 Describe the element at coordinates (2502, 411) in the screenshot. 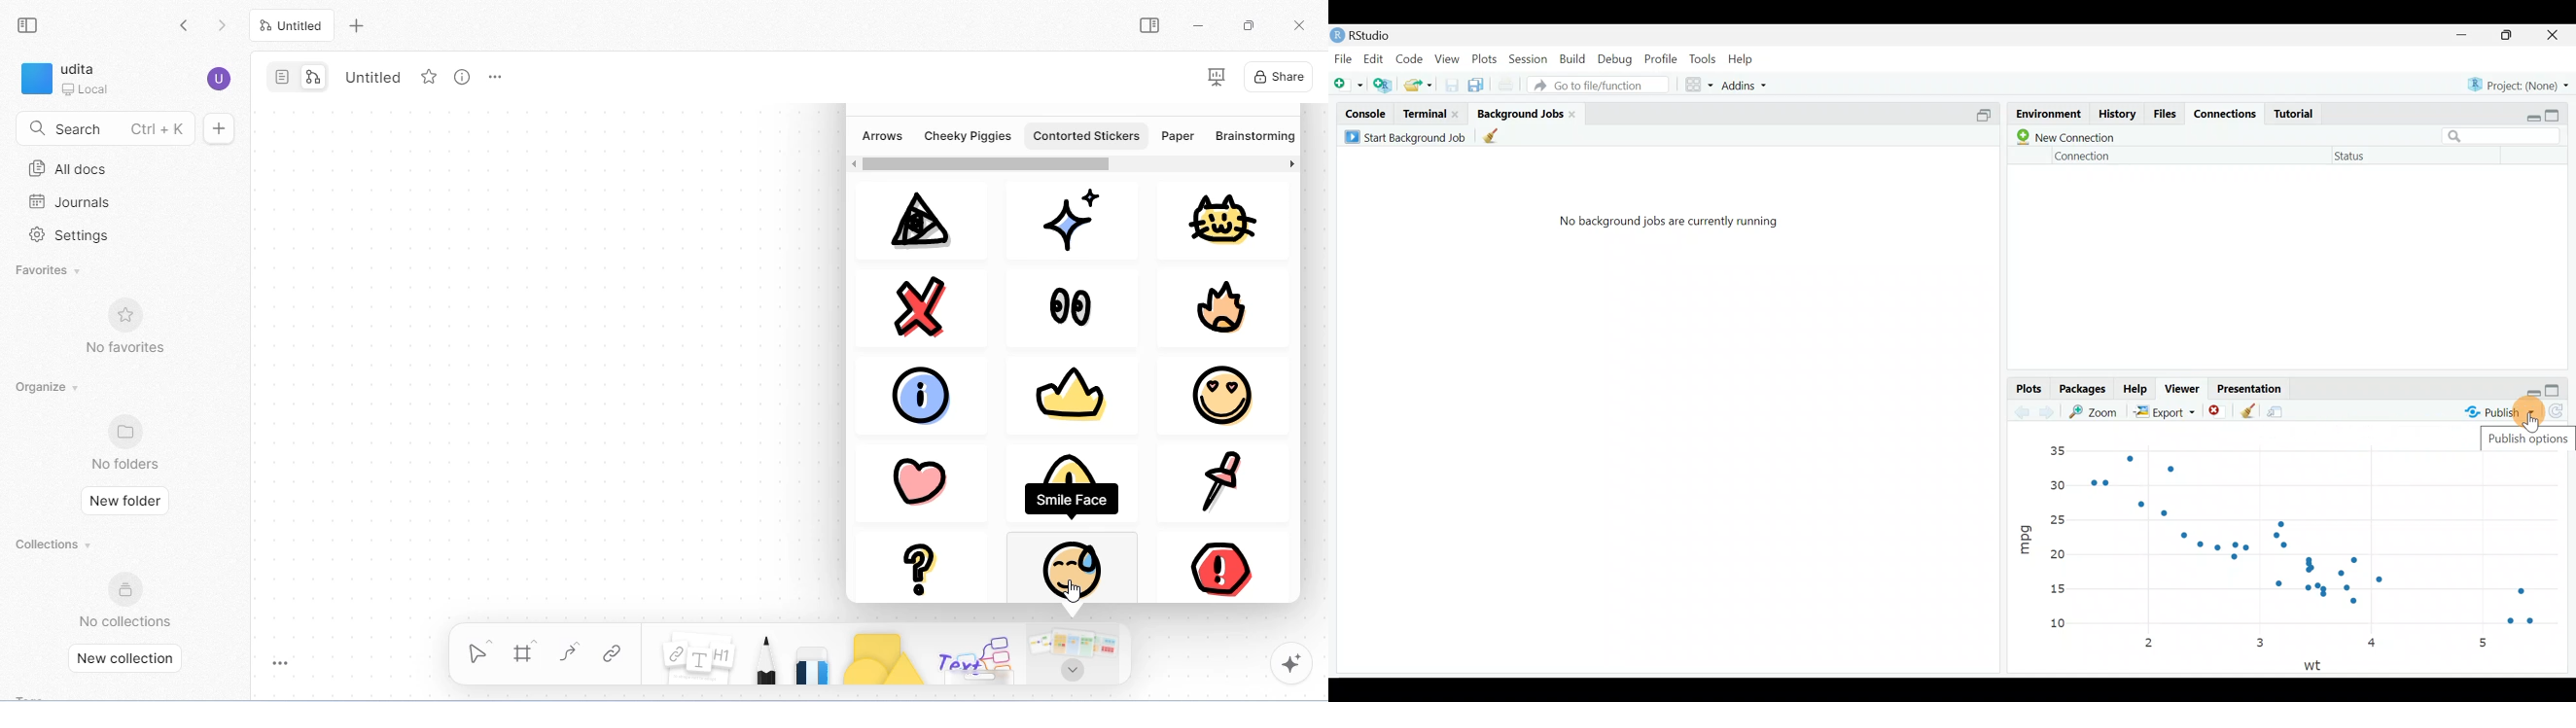

I see `Publish` at that location.